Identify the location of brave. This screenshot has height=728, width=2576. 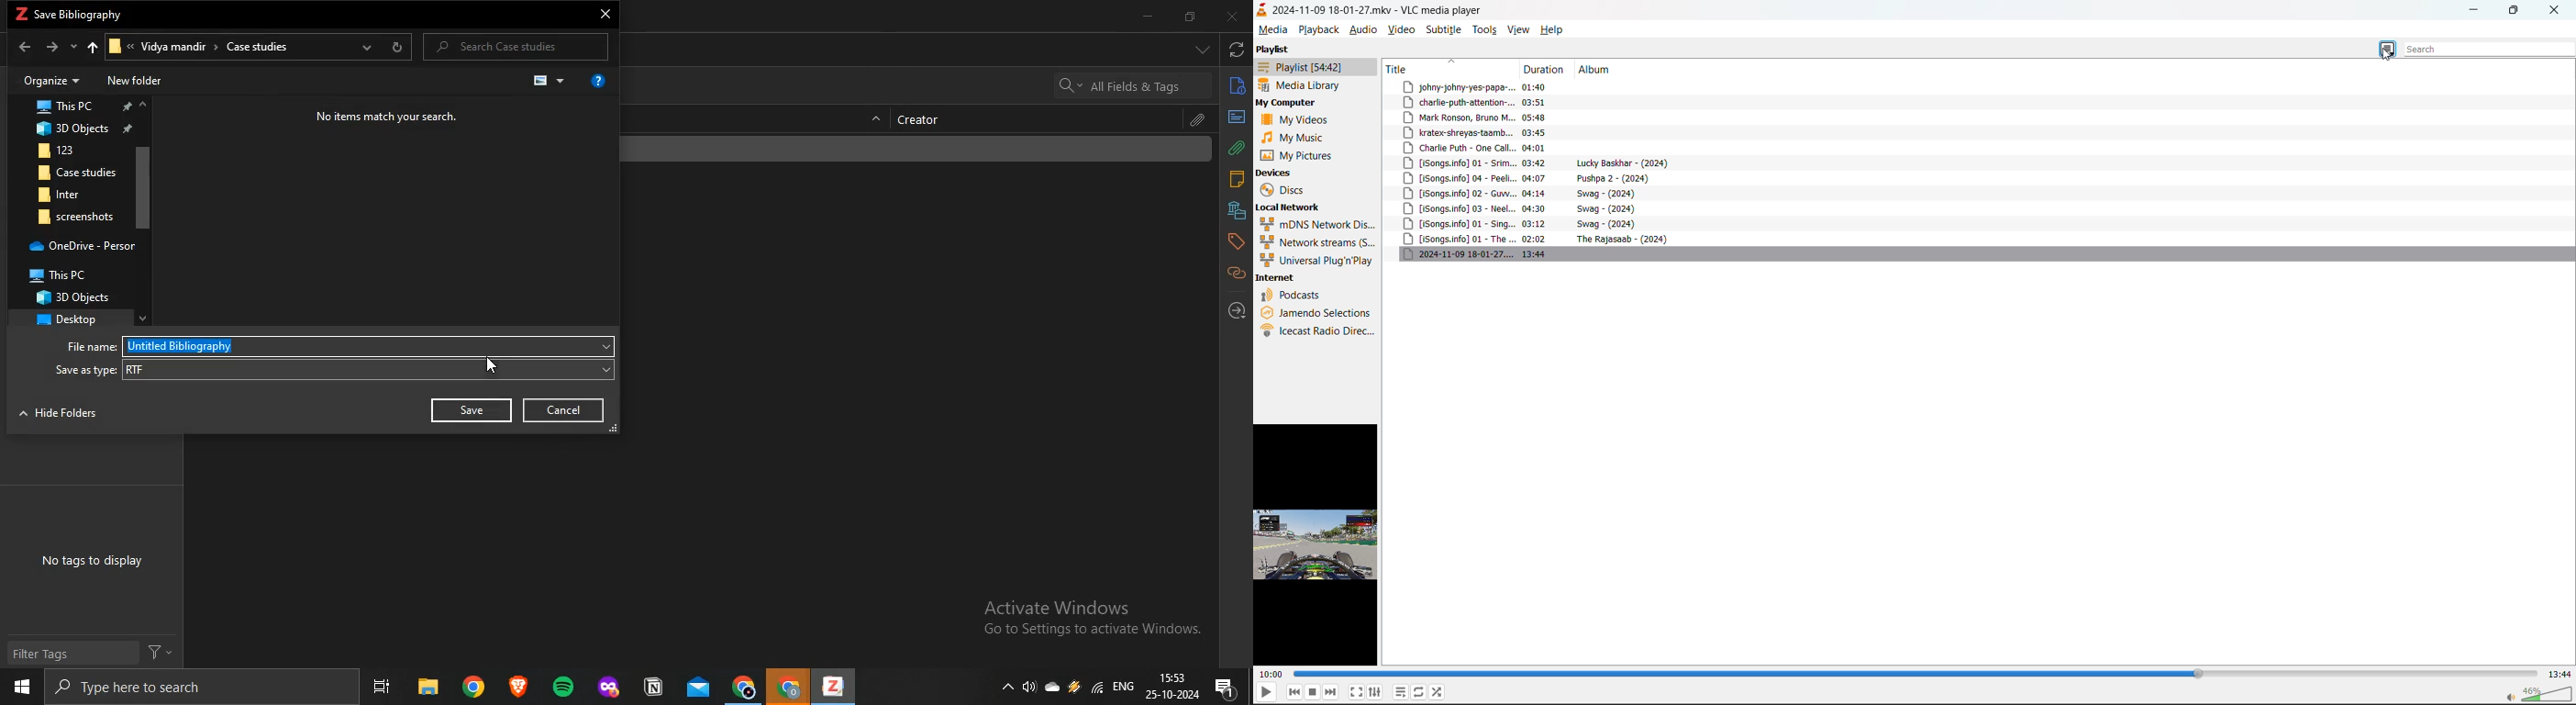
(516, 686).